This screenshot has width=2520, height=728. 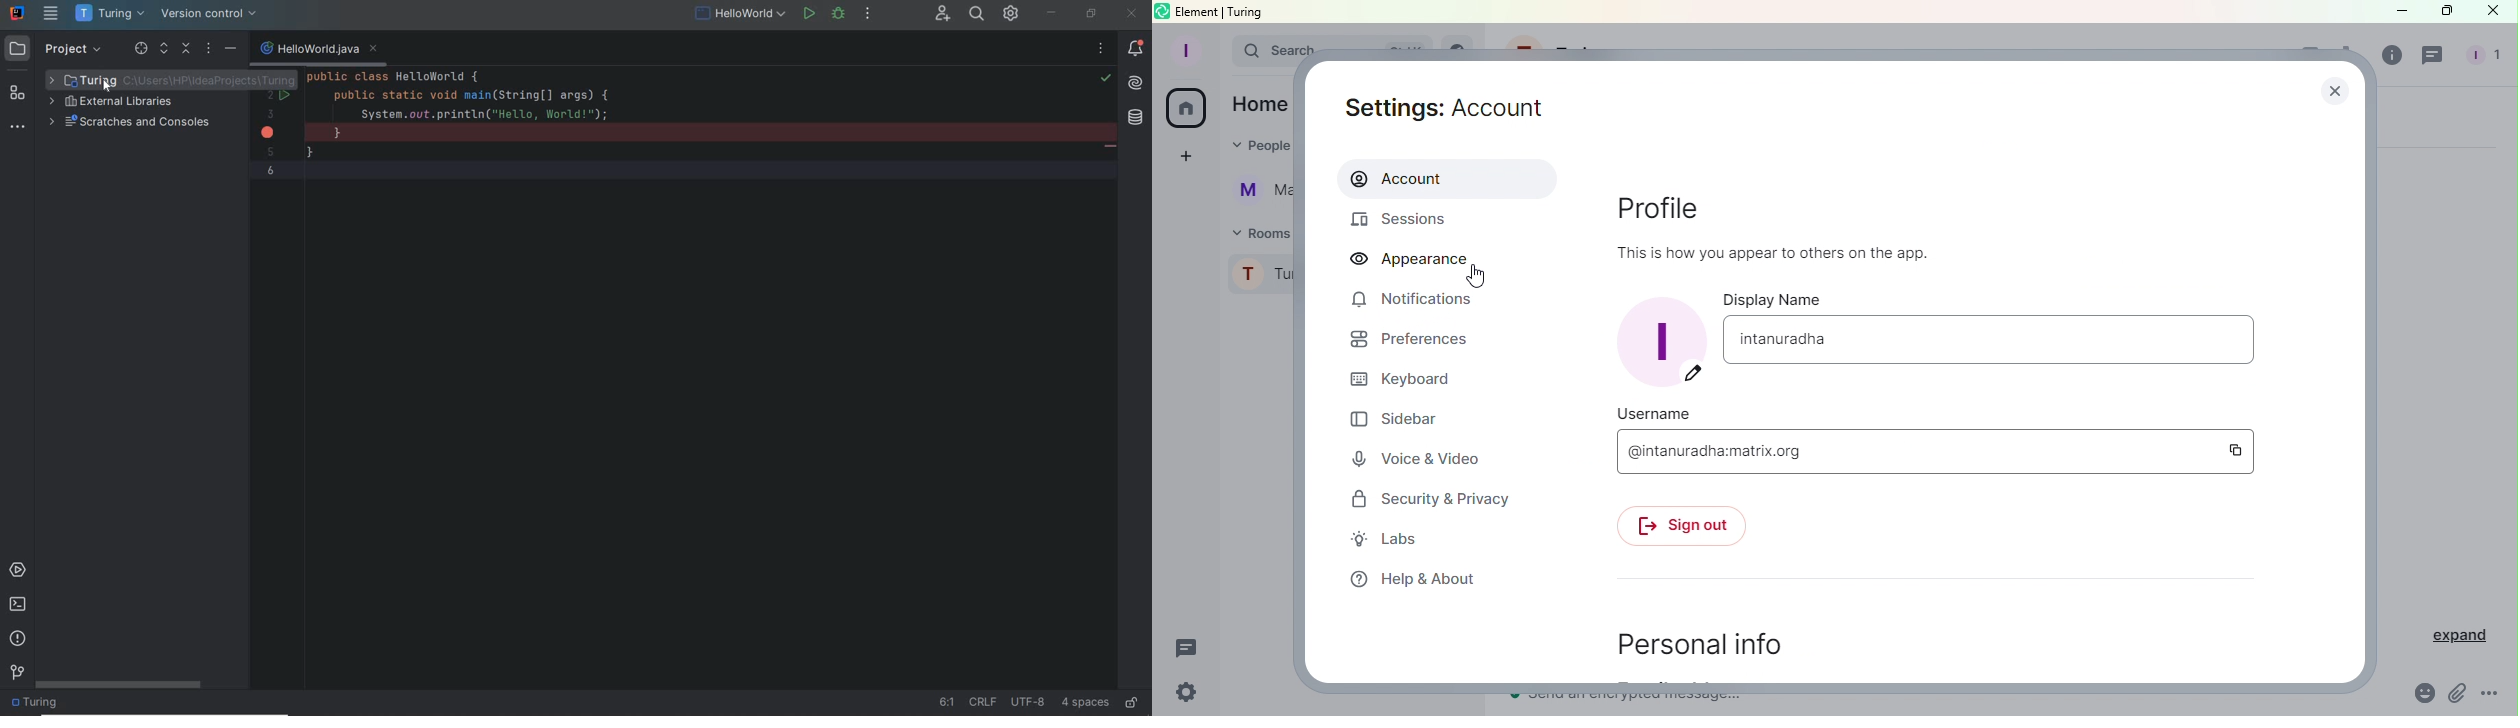 I want to click on Expand, so click(x=2460, y=637).